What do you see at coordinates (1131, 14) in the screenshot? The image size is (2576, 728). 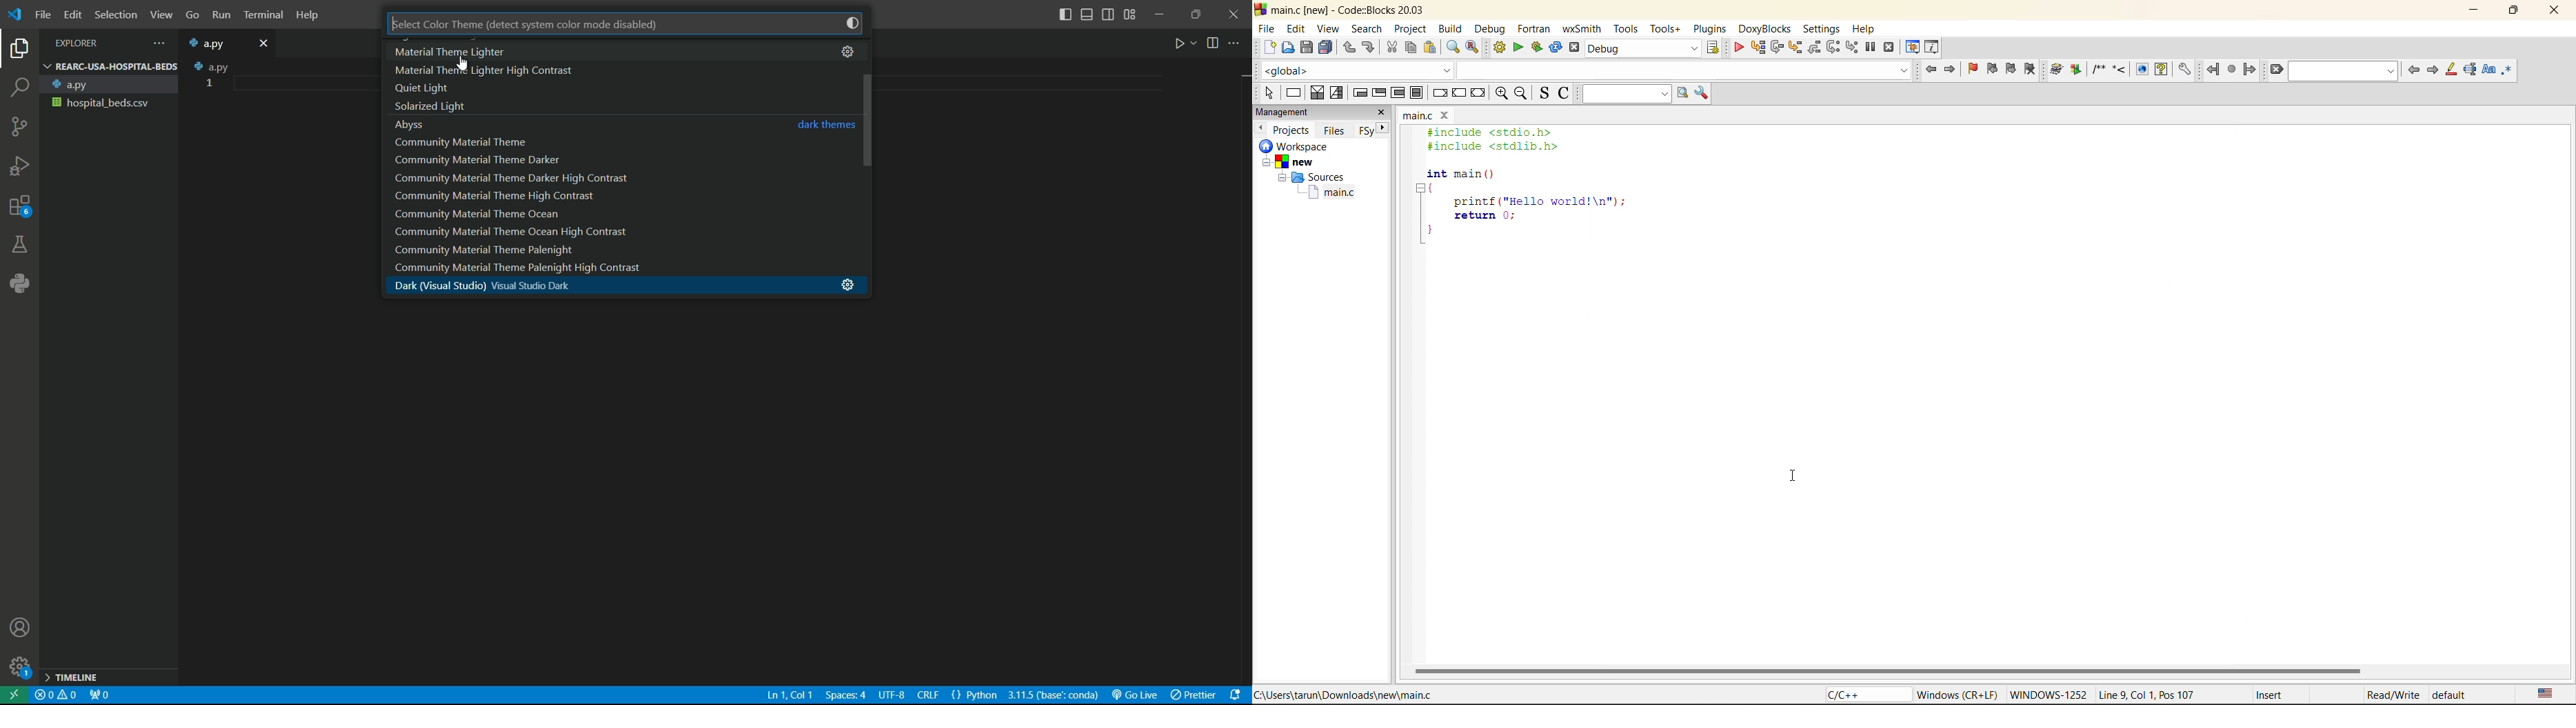 I see `change layout` at bounding box center [1131, 14].